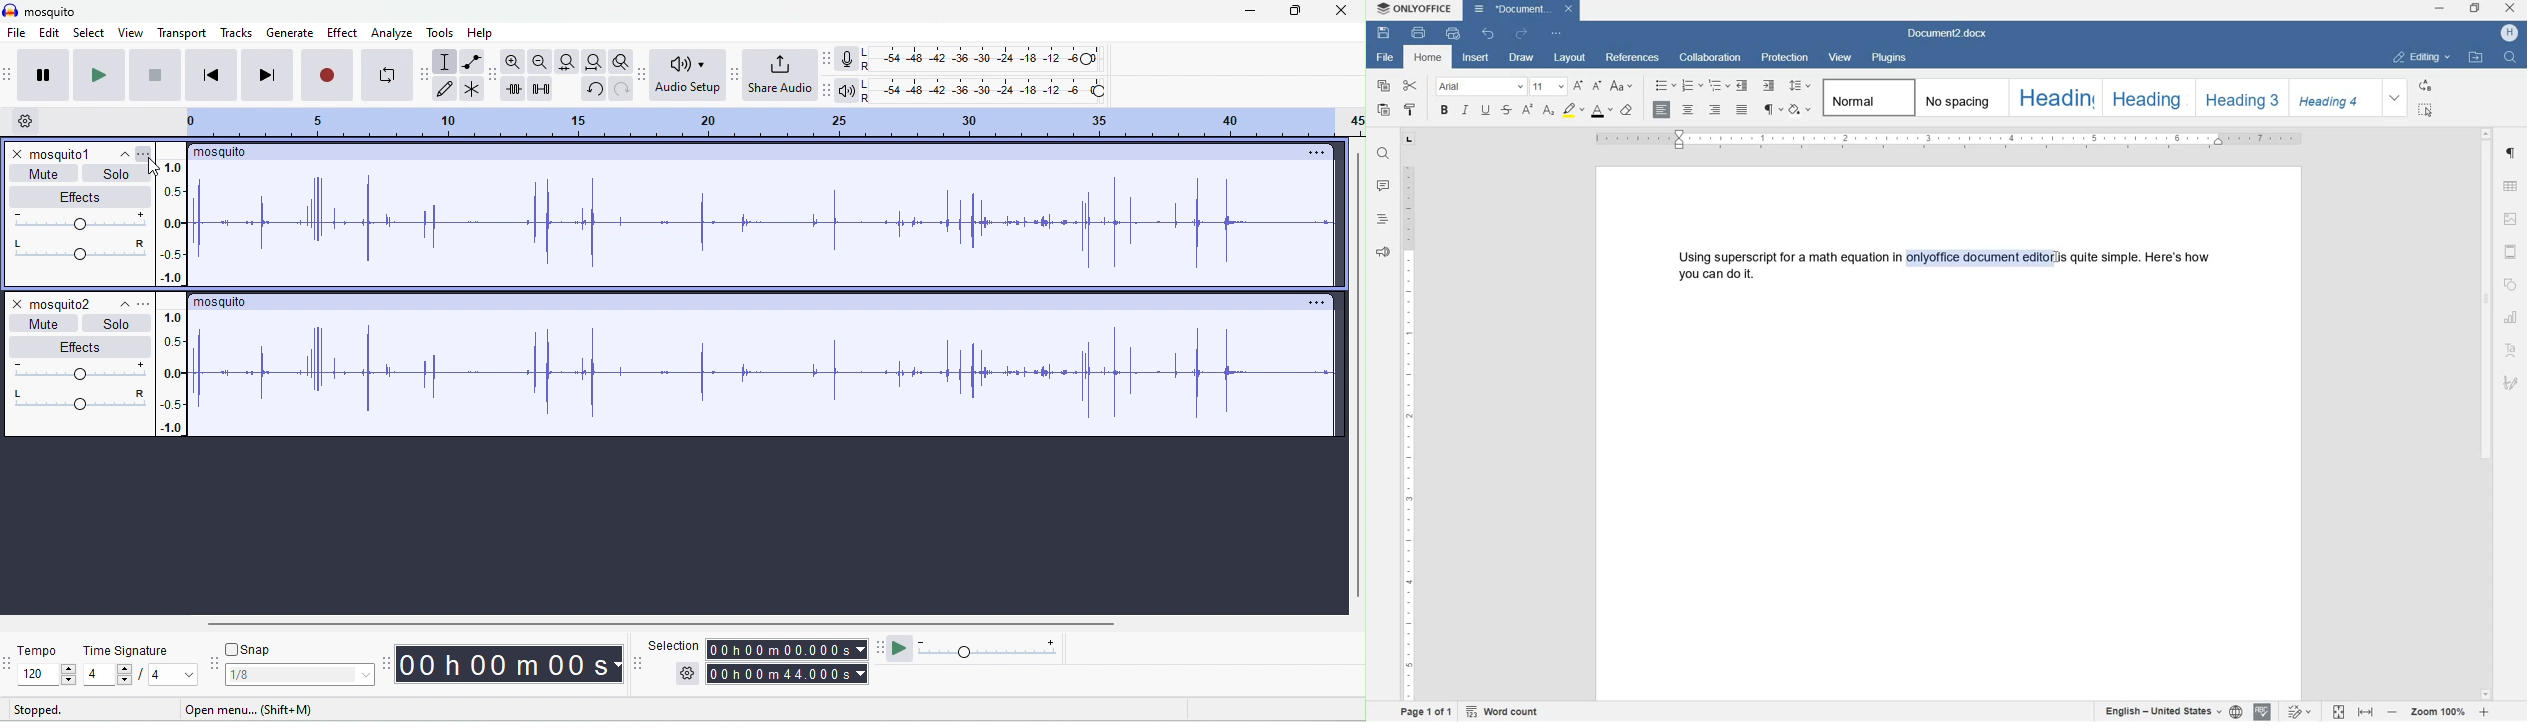 This screenshot has width=2548, height=728. Describe the element at coordinates (1383, 151) in the screenshot. I see `find` at that location.